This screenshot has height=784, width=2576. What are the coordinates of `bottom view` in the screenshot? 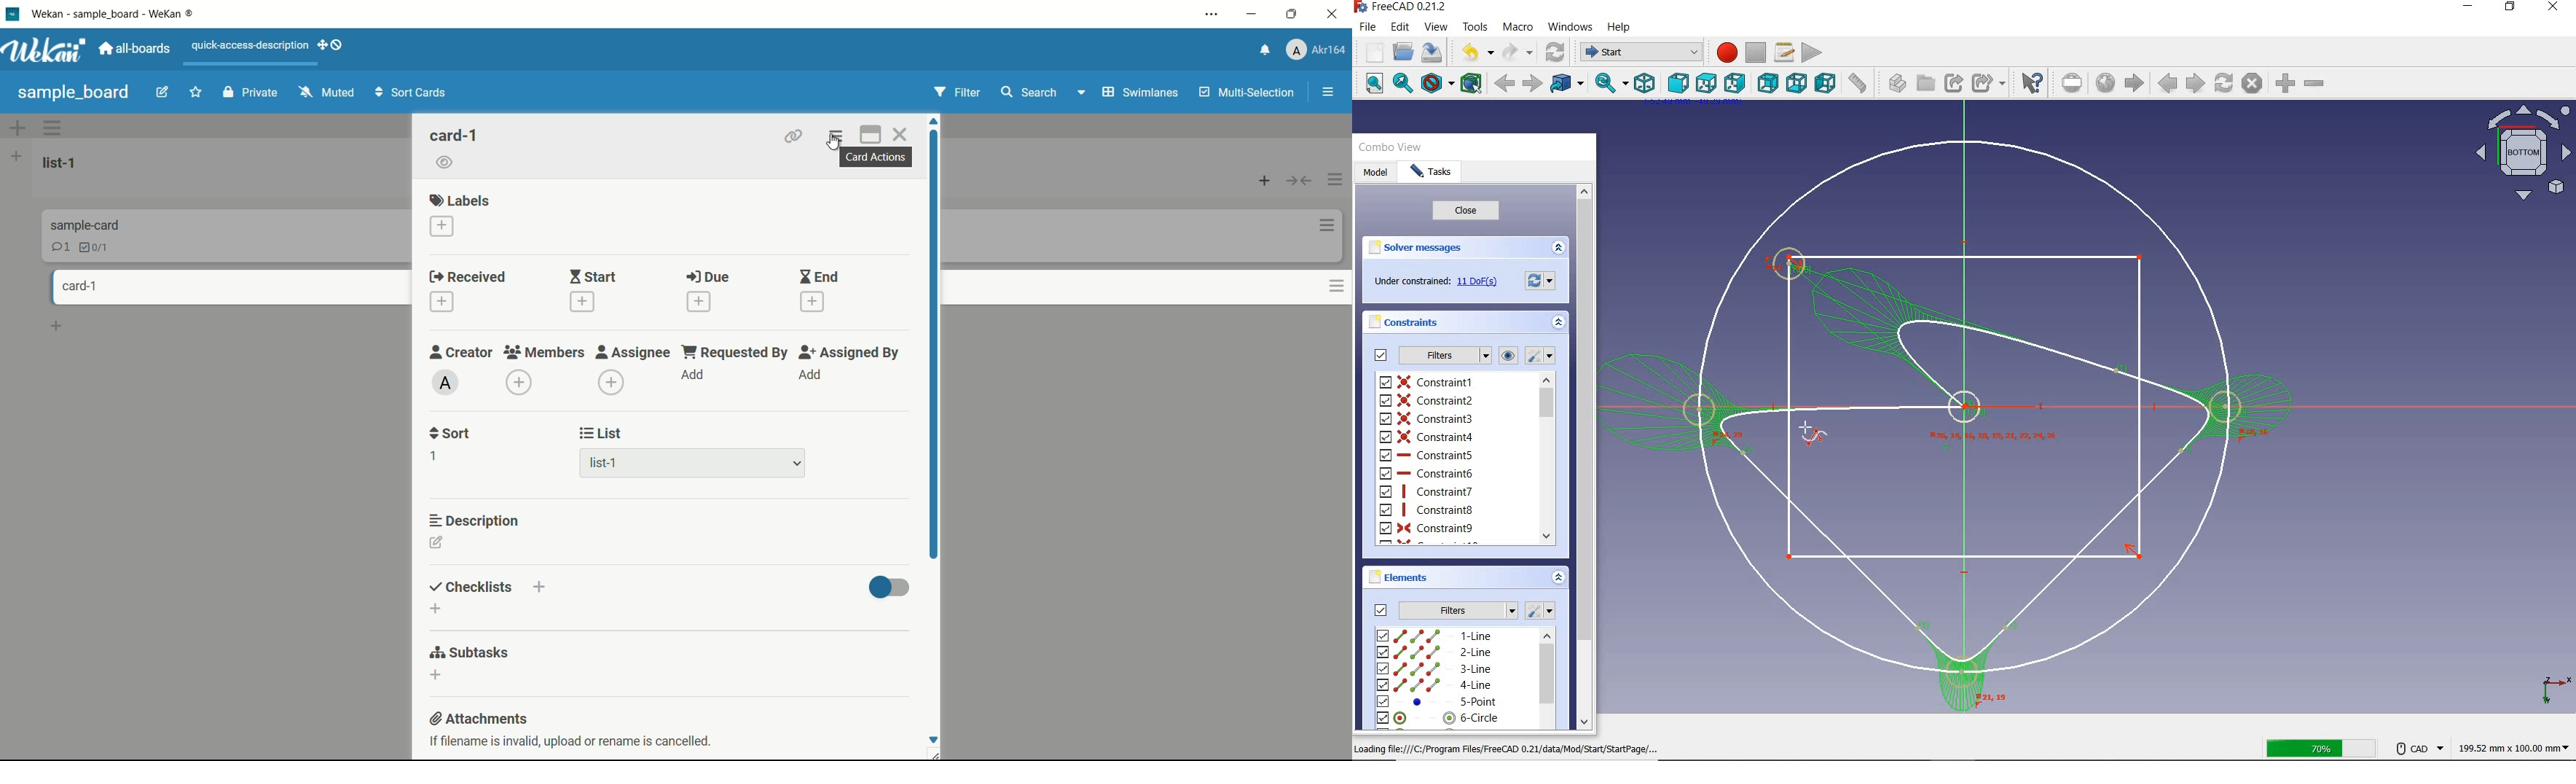 It's located at (2521, 153).